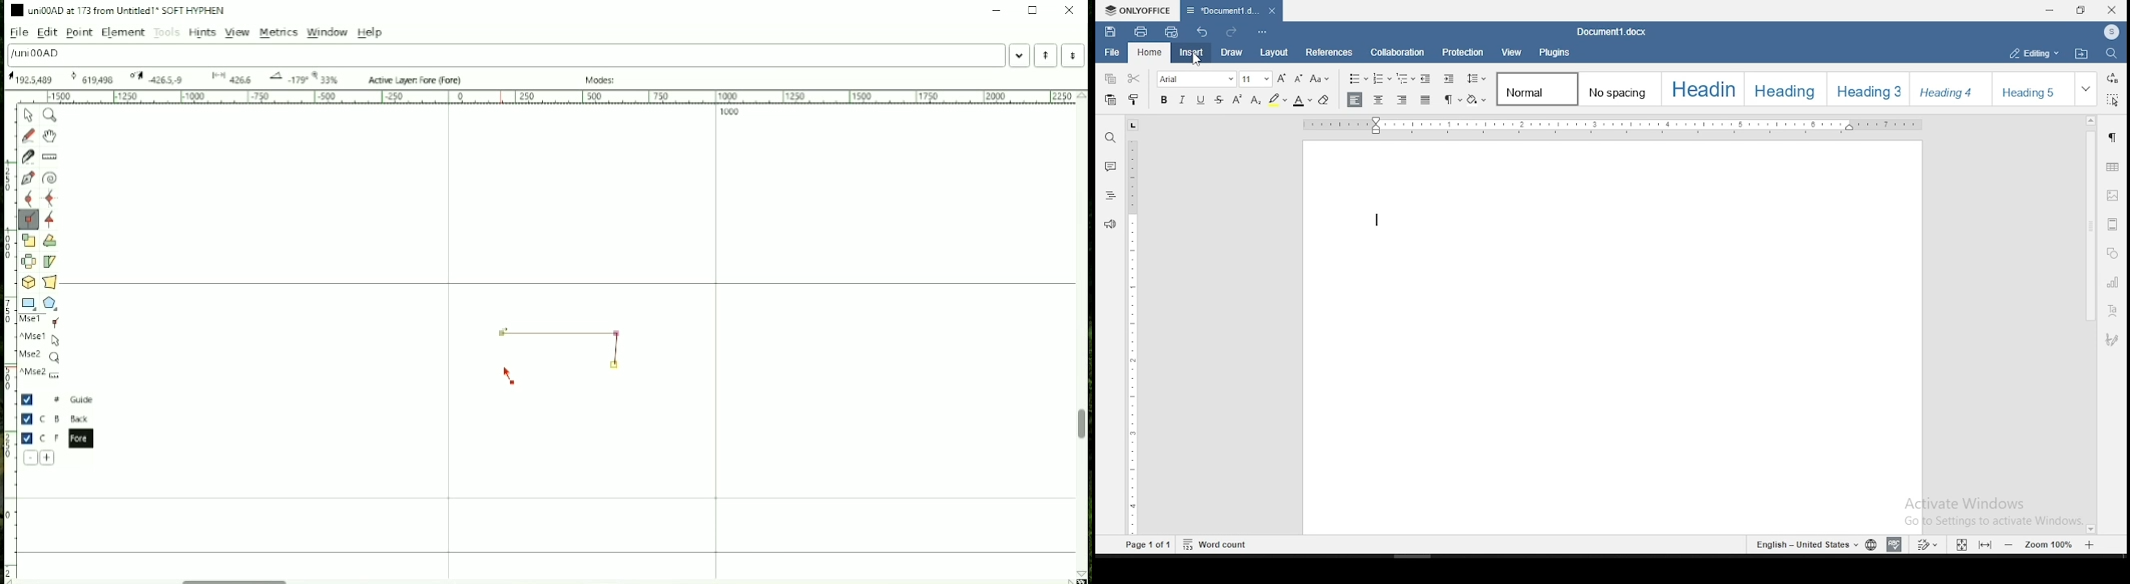  What do you see at coordinates (370, 32) in the screenshot?
I see `Help` at bounding box center [370, 32].